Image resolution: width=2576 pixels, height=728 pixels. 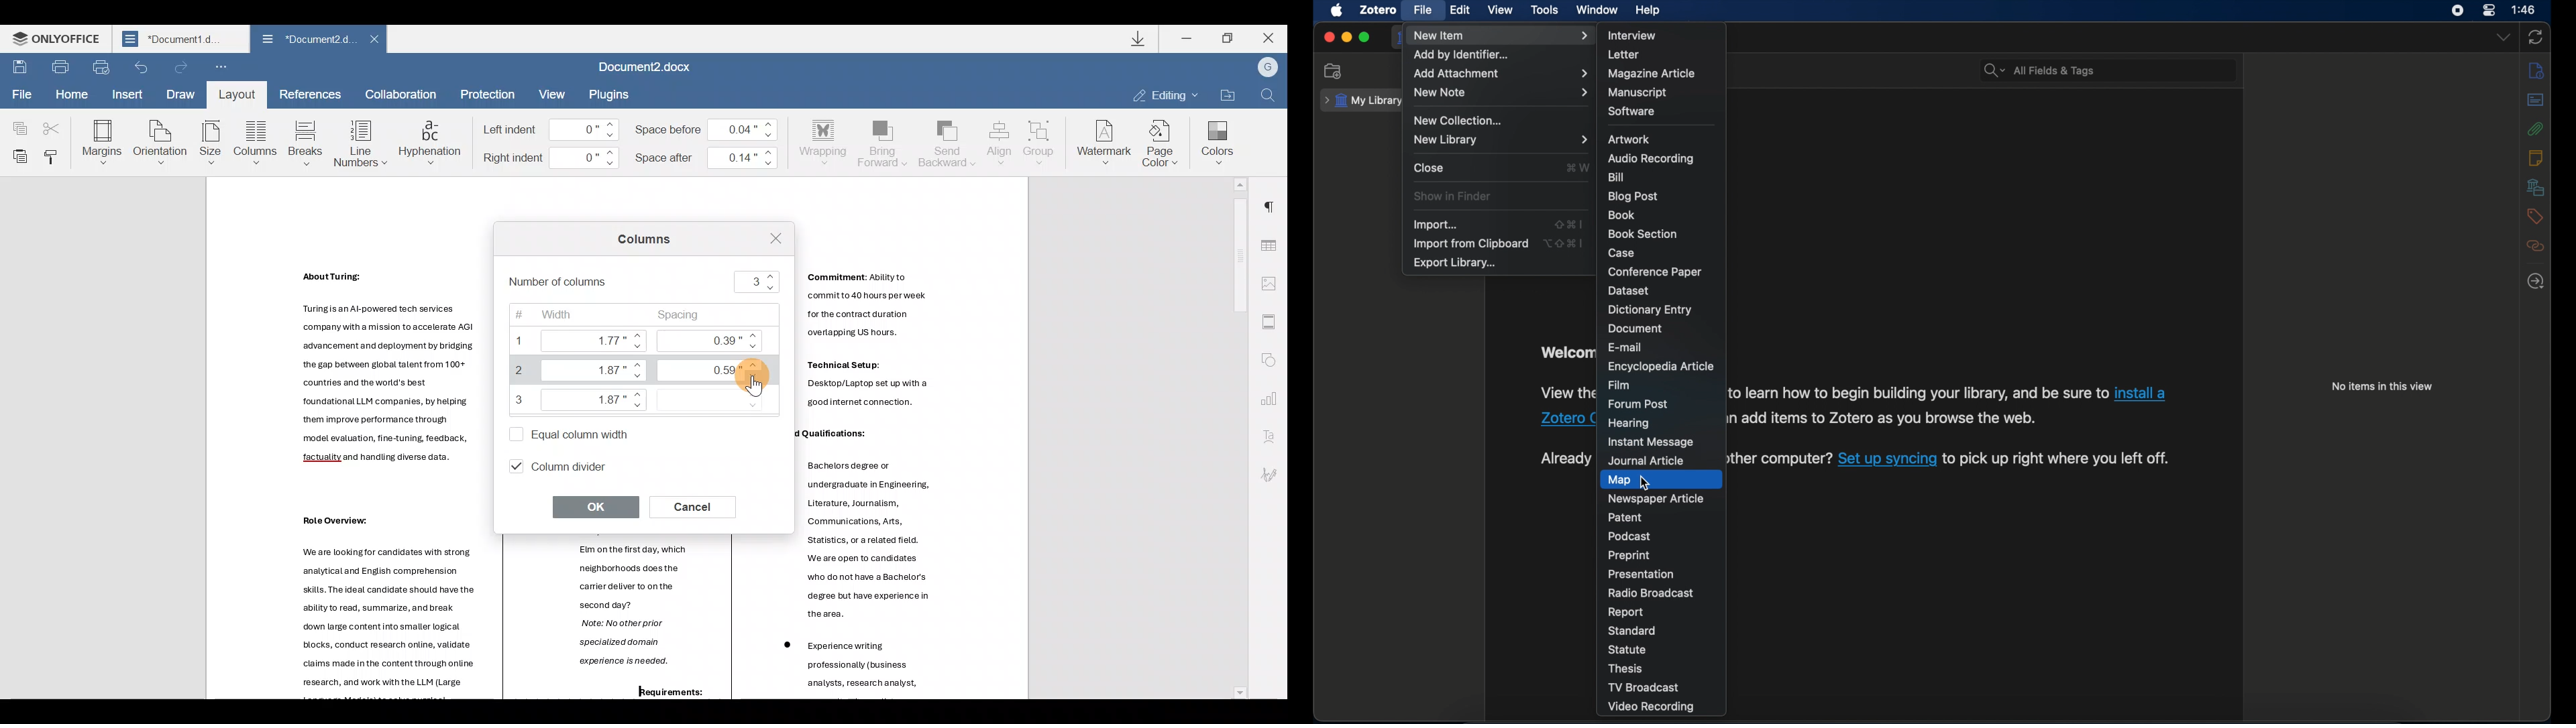 I want to click on new note, so click(x=1500, y=92).